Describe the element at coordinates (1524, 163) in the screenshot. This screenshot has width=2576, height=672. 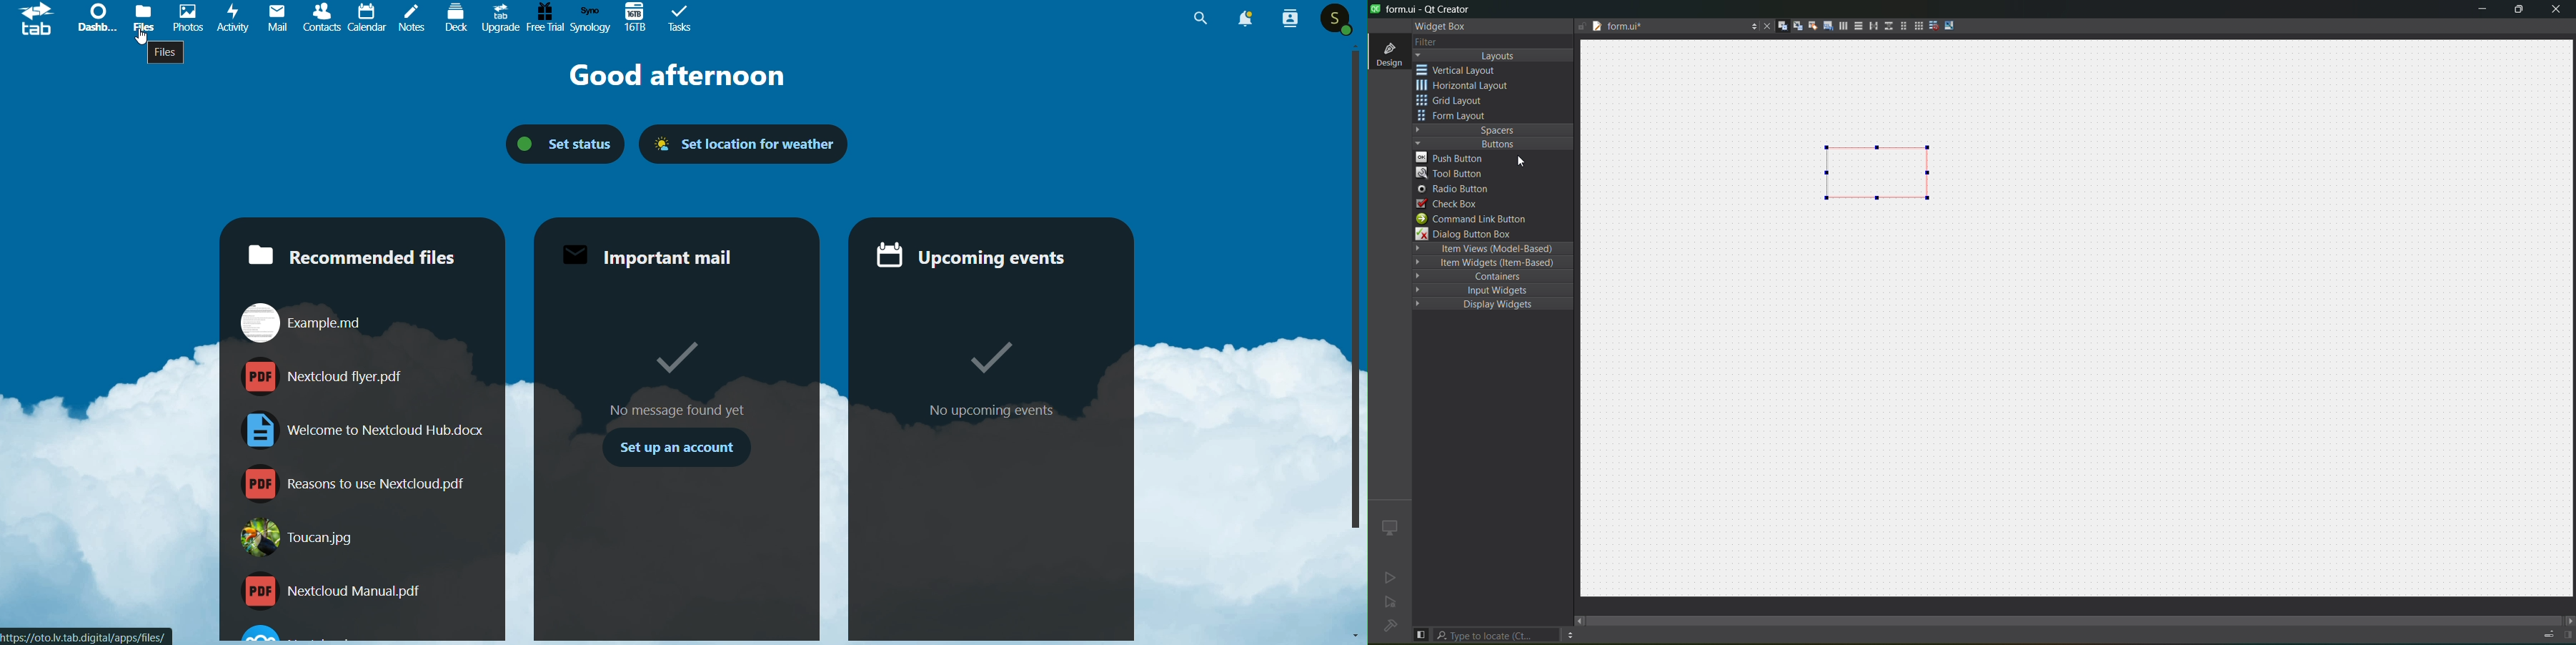
I see `cursor` at that location.